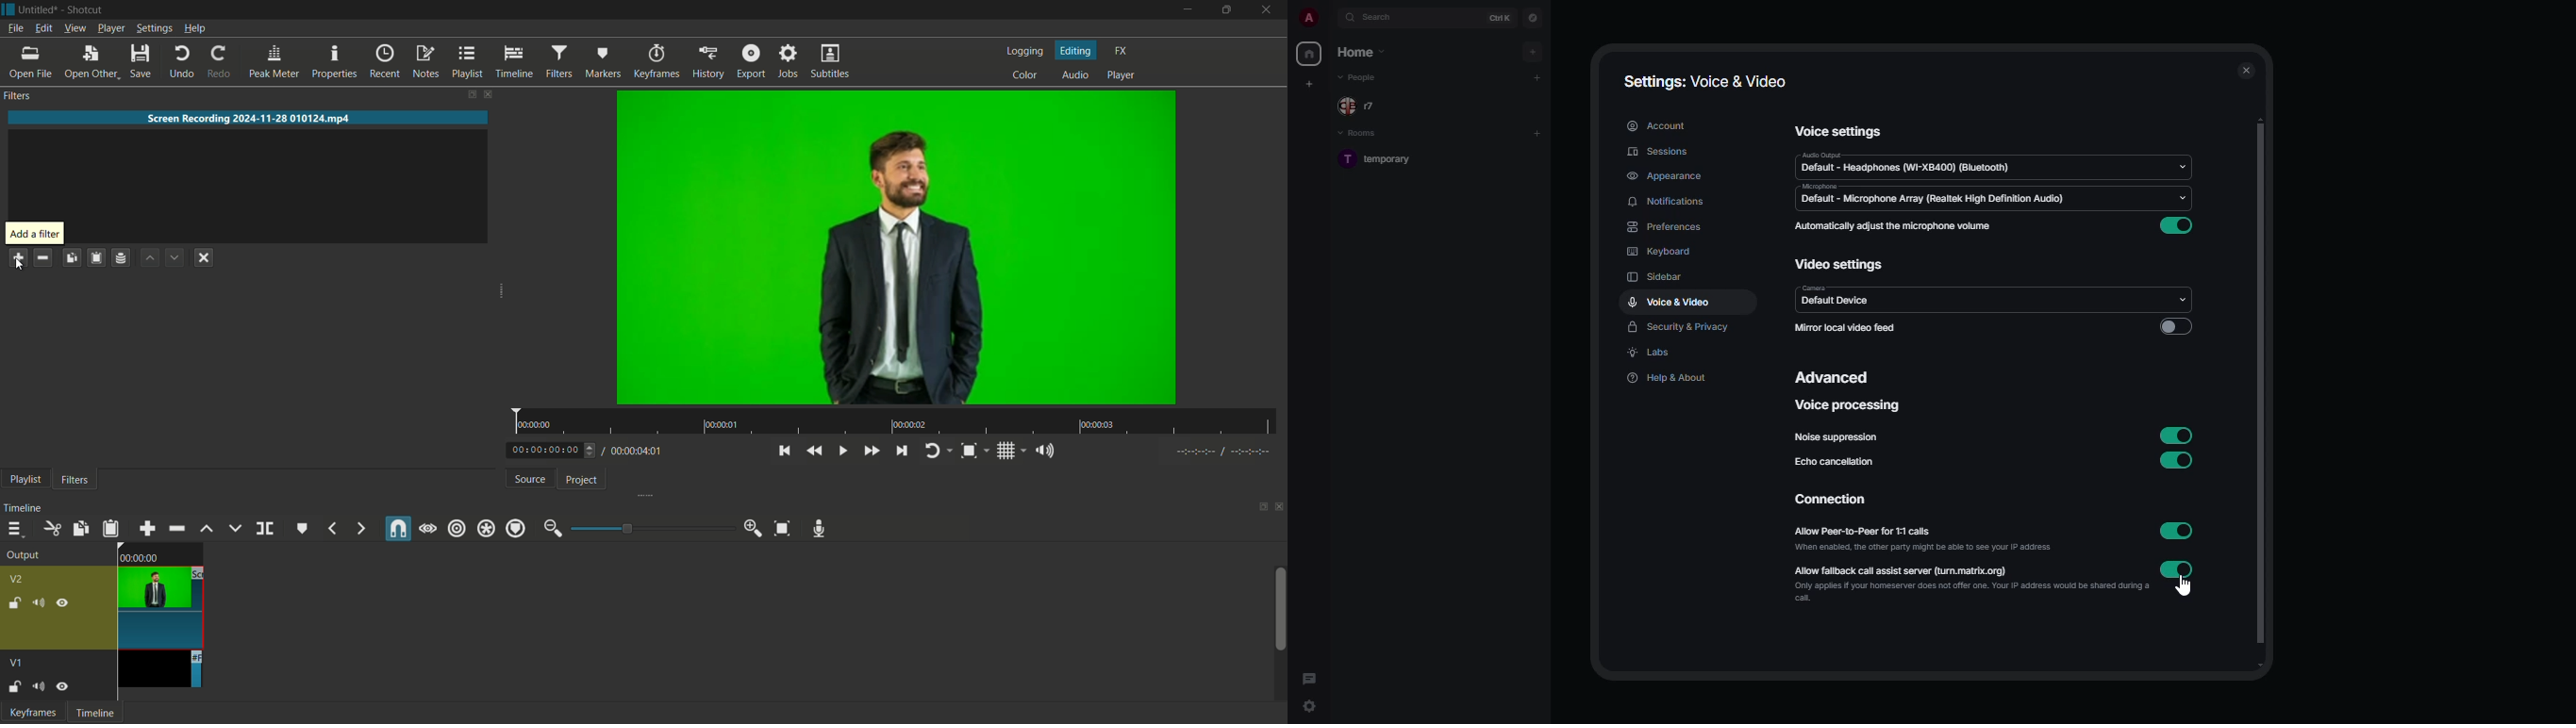 The height and width of the screenshot is (728, 2576). What do you see at coordinates (1385, 160) in the screenshot?
I see `room` at bounding box center [1385, 160].